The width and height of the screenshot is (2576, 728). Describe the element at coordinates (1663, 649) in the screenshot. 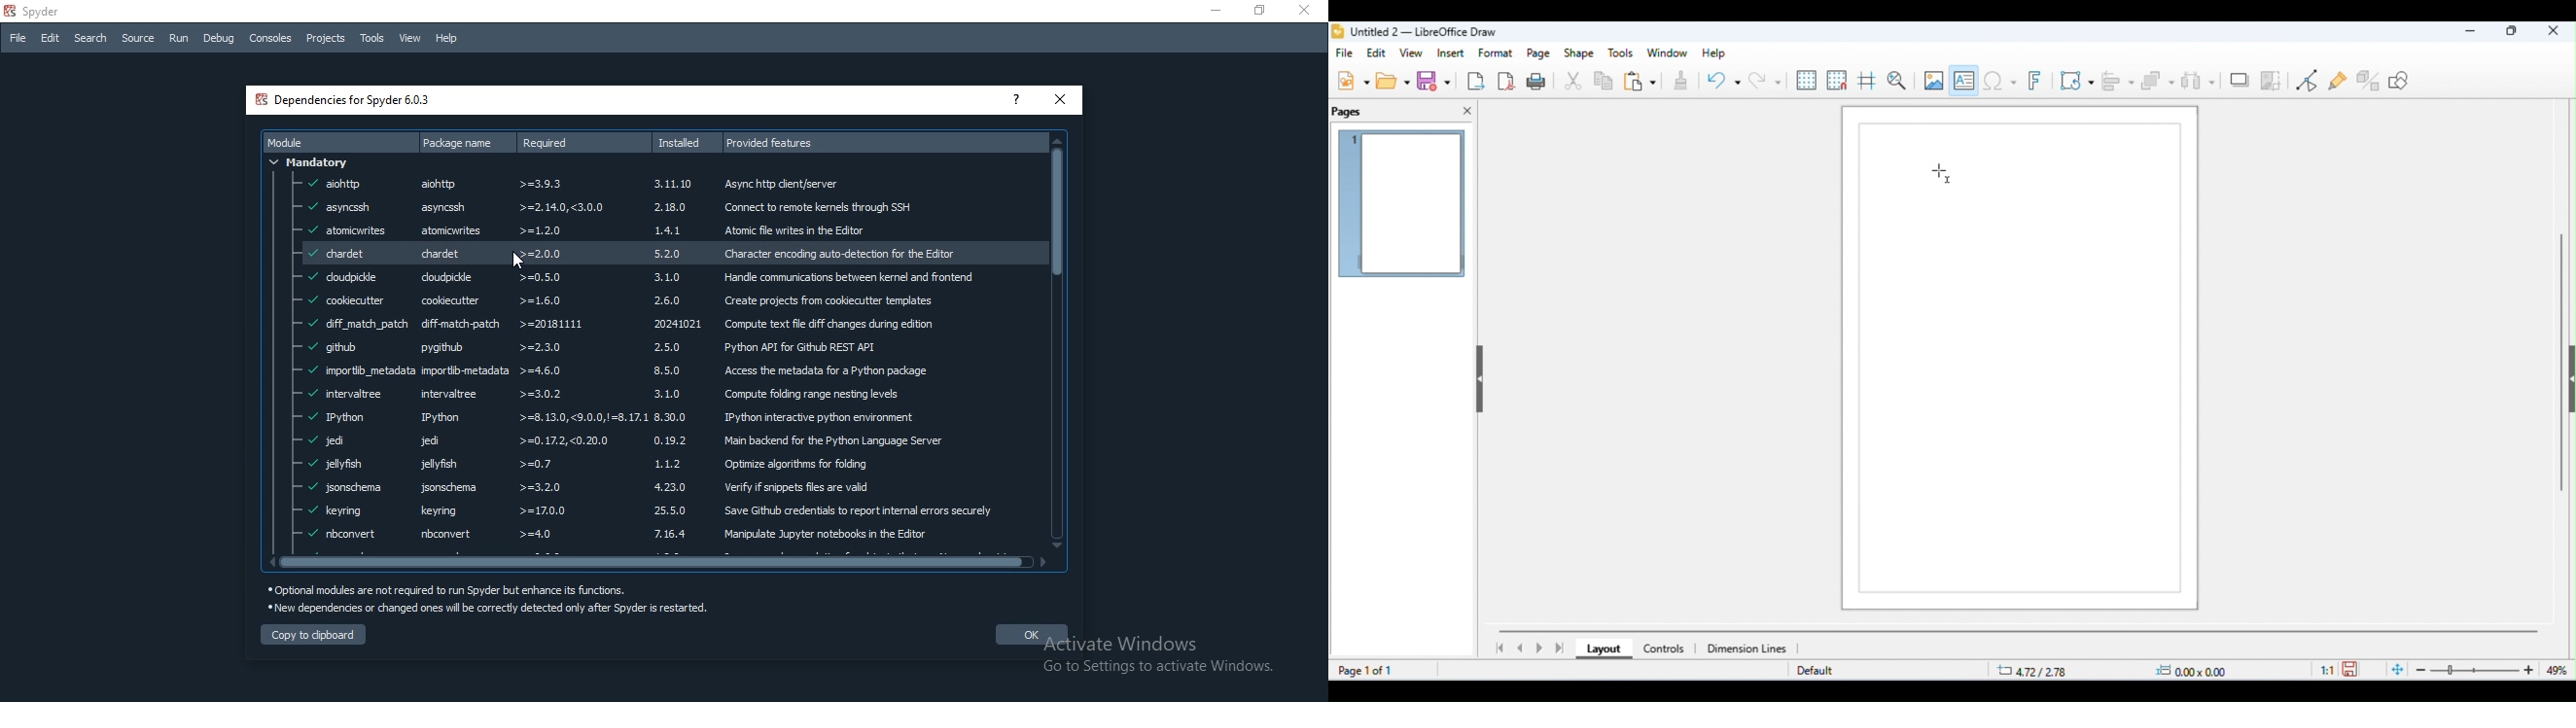

I see `controls` at that location.